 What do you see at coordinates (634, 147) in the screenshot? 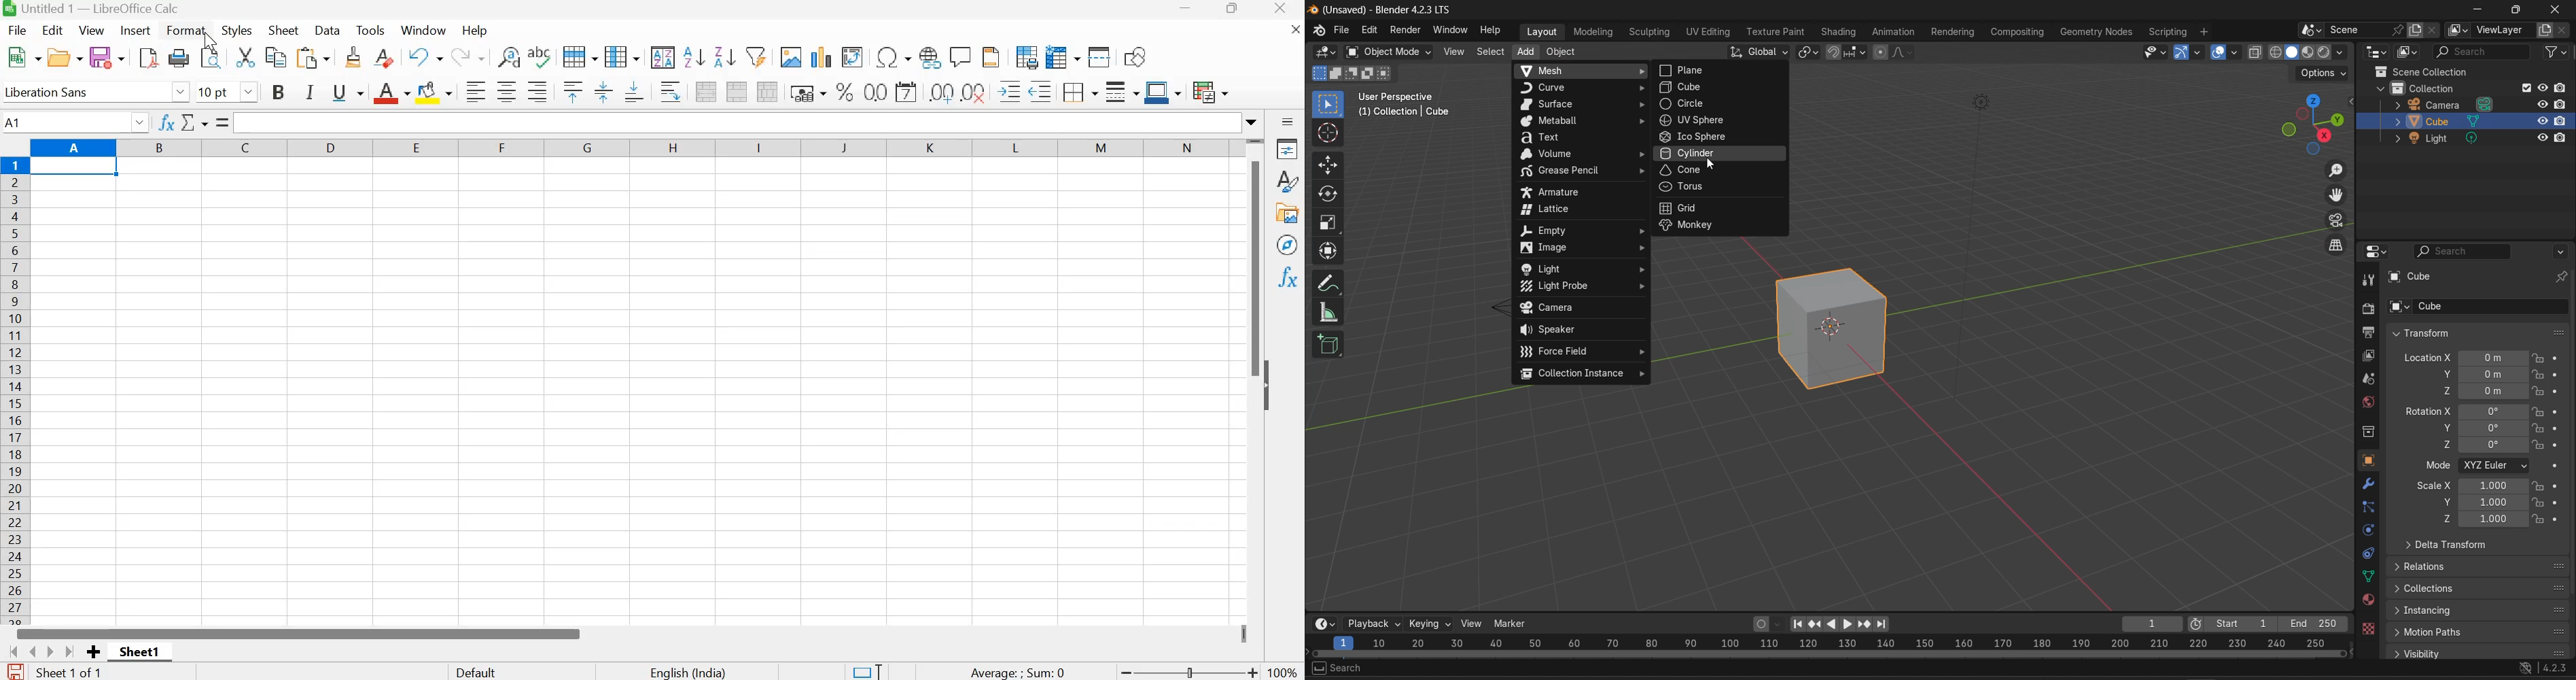
I see `Rows` at bounding box center [634, 147].